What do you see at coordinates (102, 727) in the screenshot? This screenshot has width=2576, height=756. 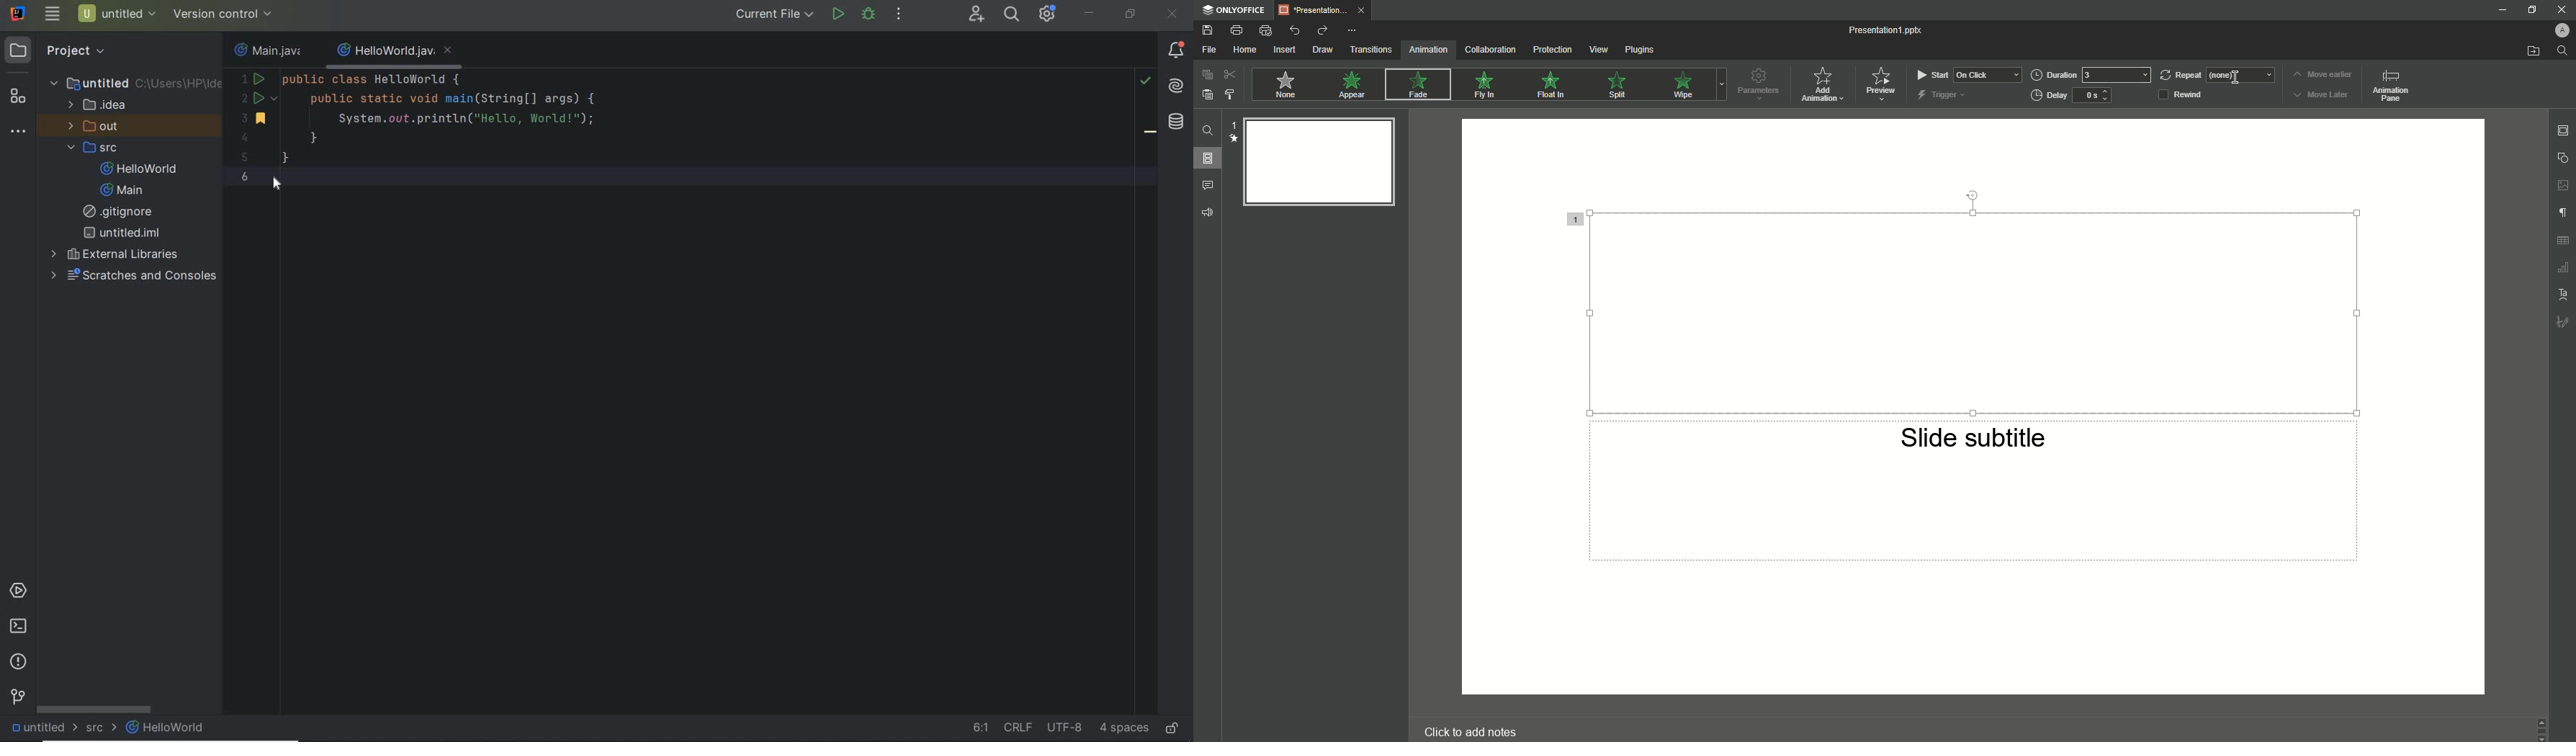 I see `src` at bounding box center [102, 727].